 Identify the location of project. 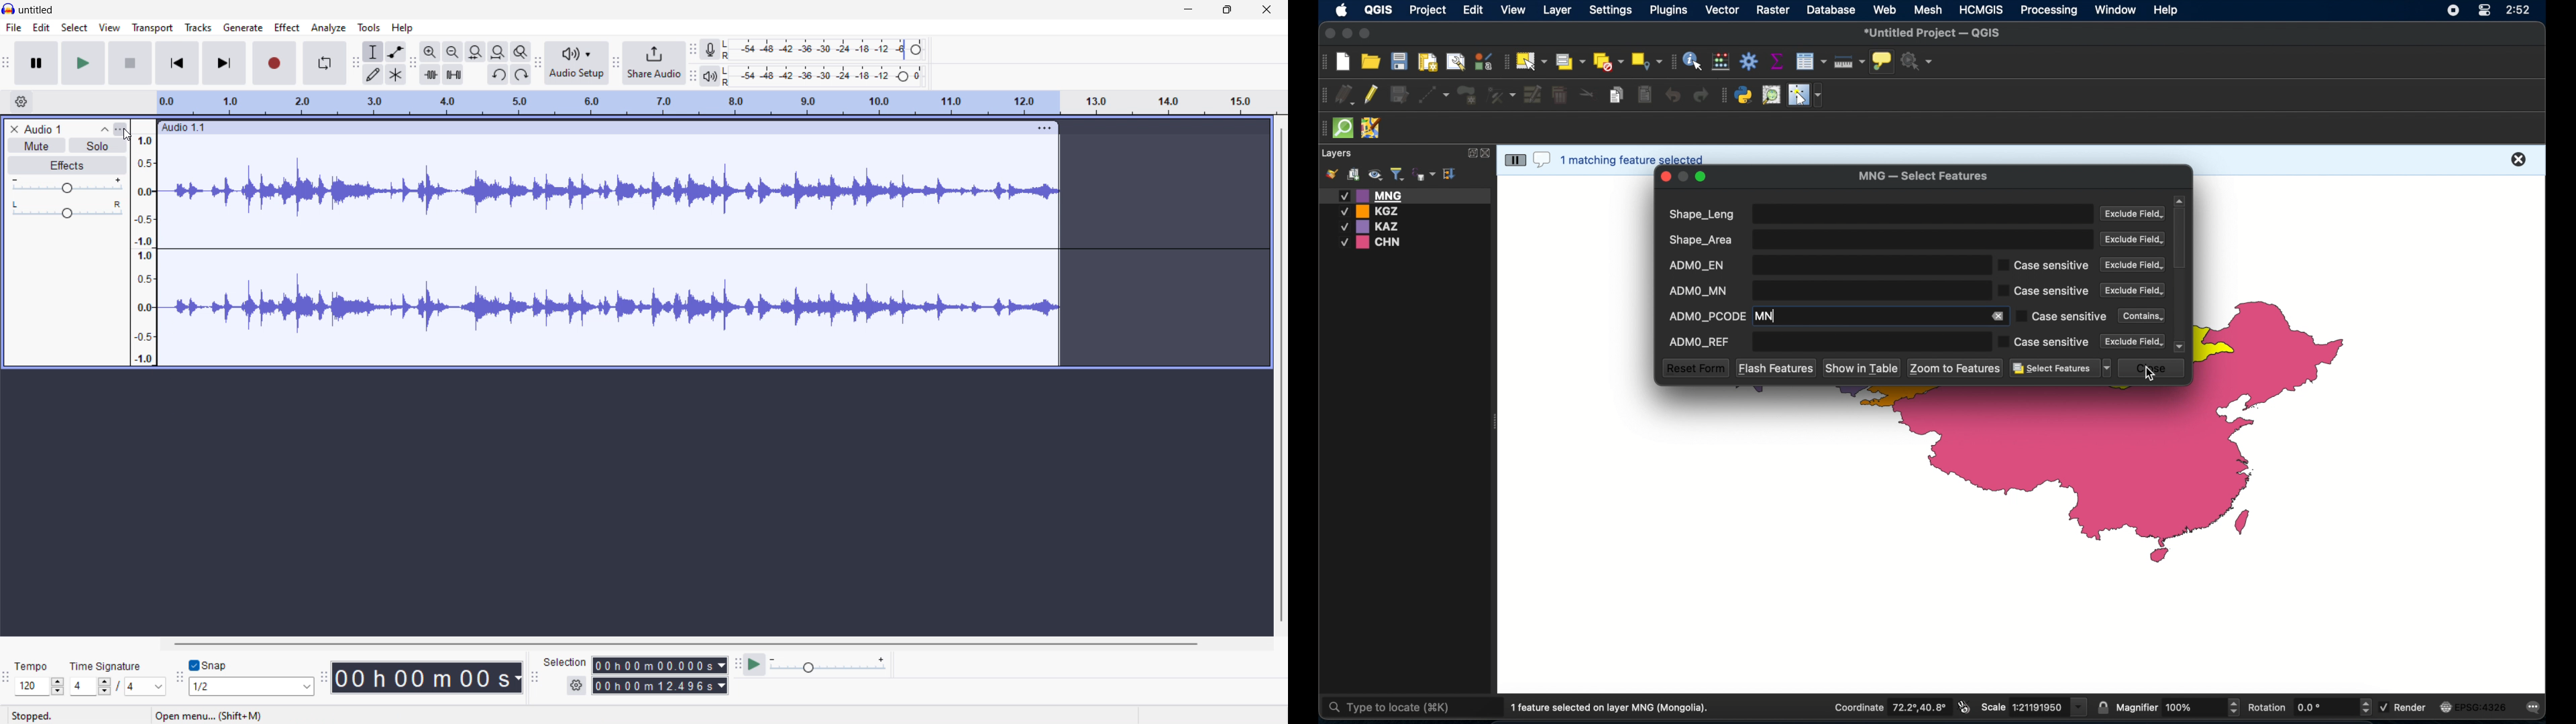
(1428, 11).